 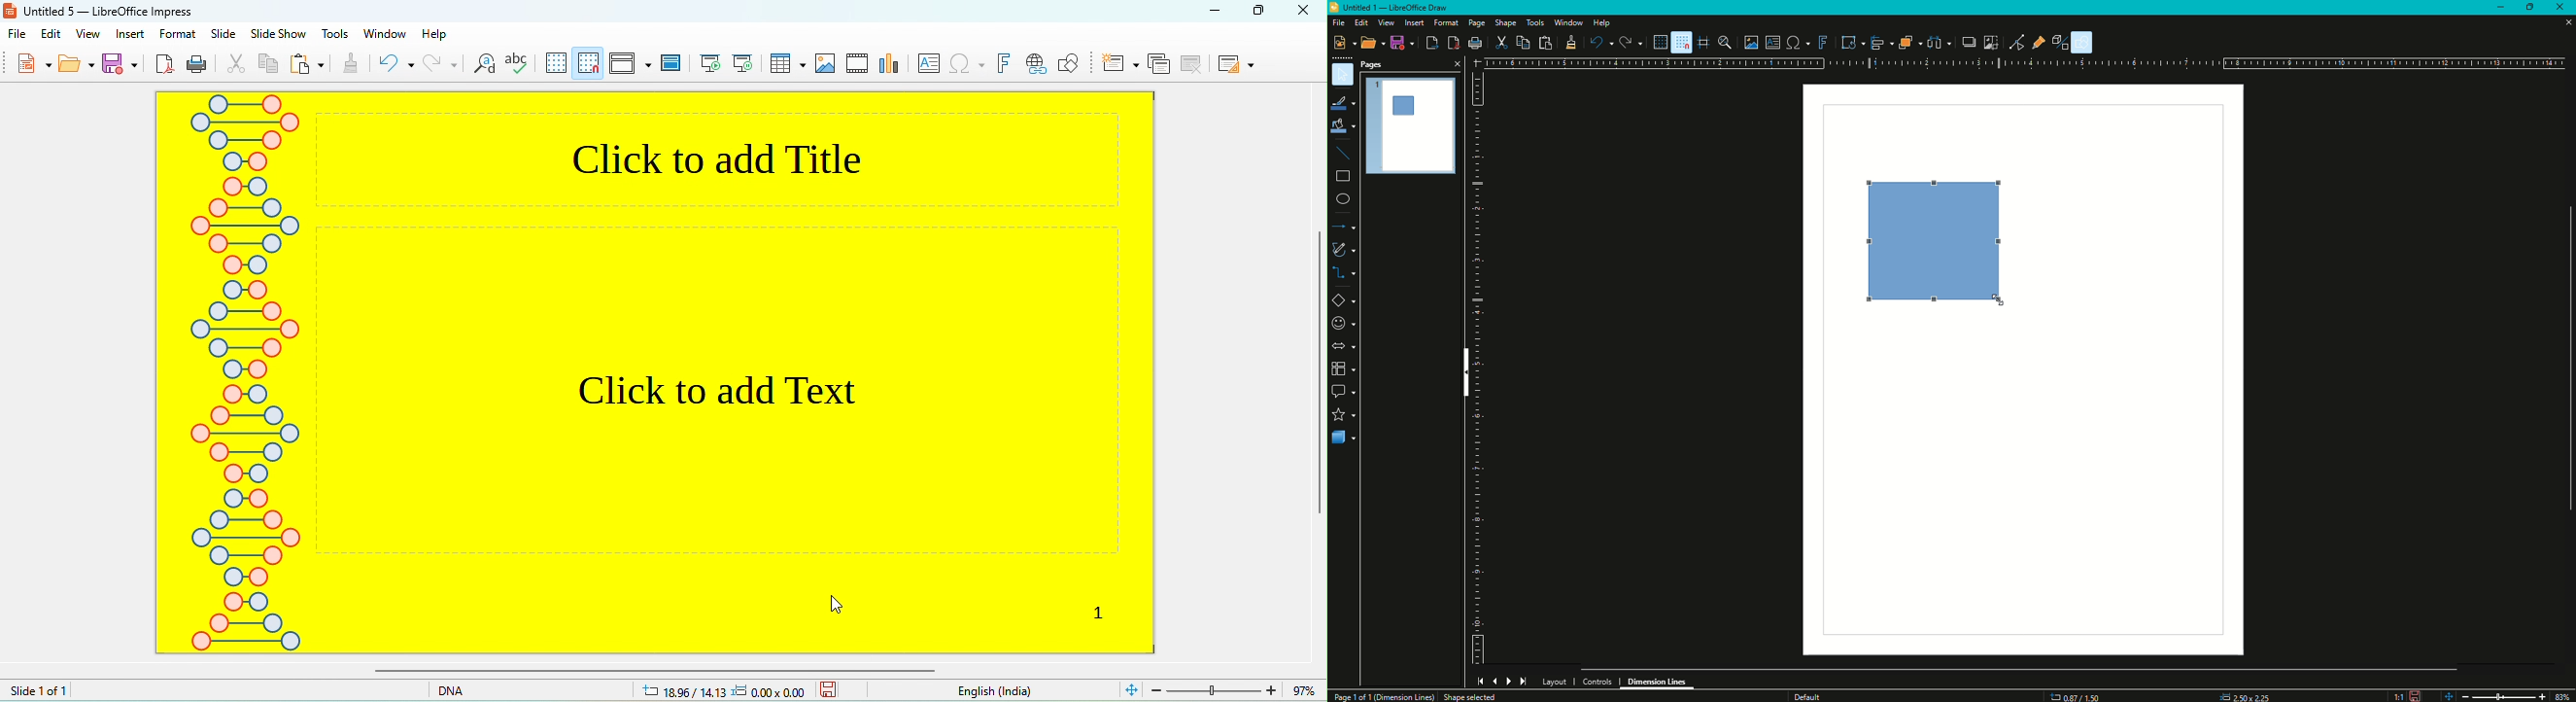 I want to click on View, so click(x=1385, y=23).